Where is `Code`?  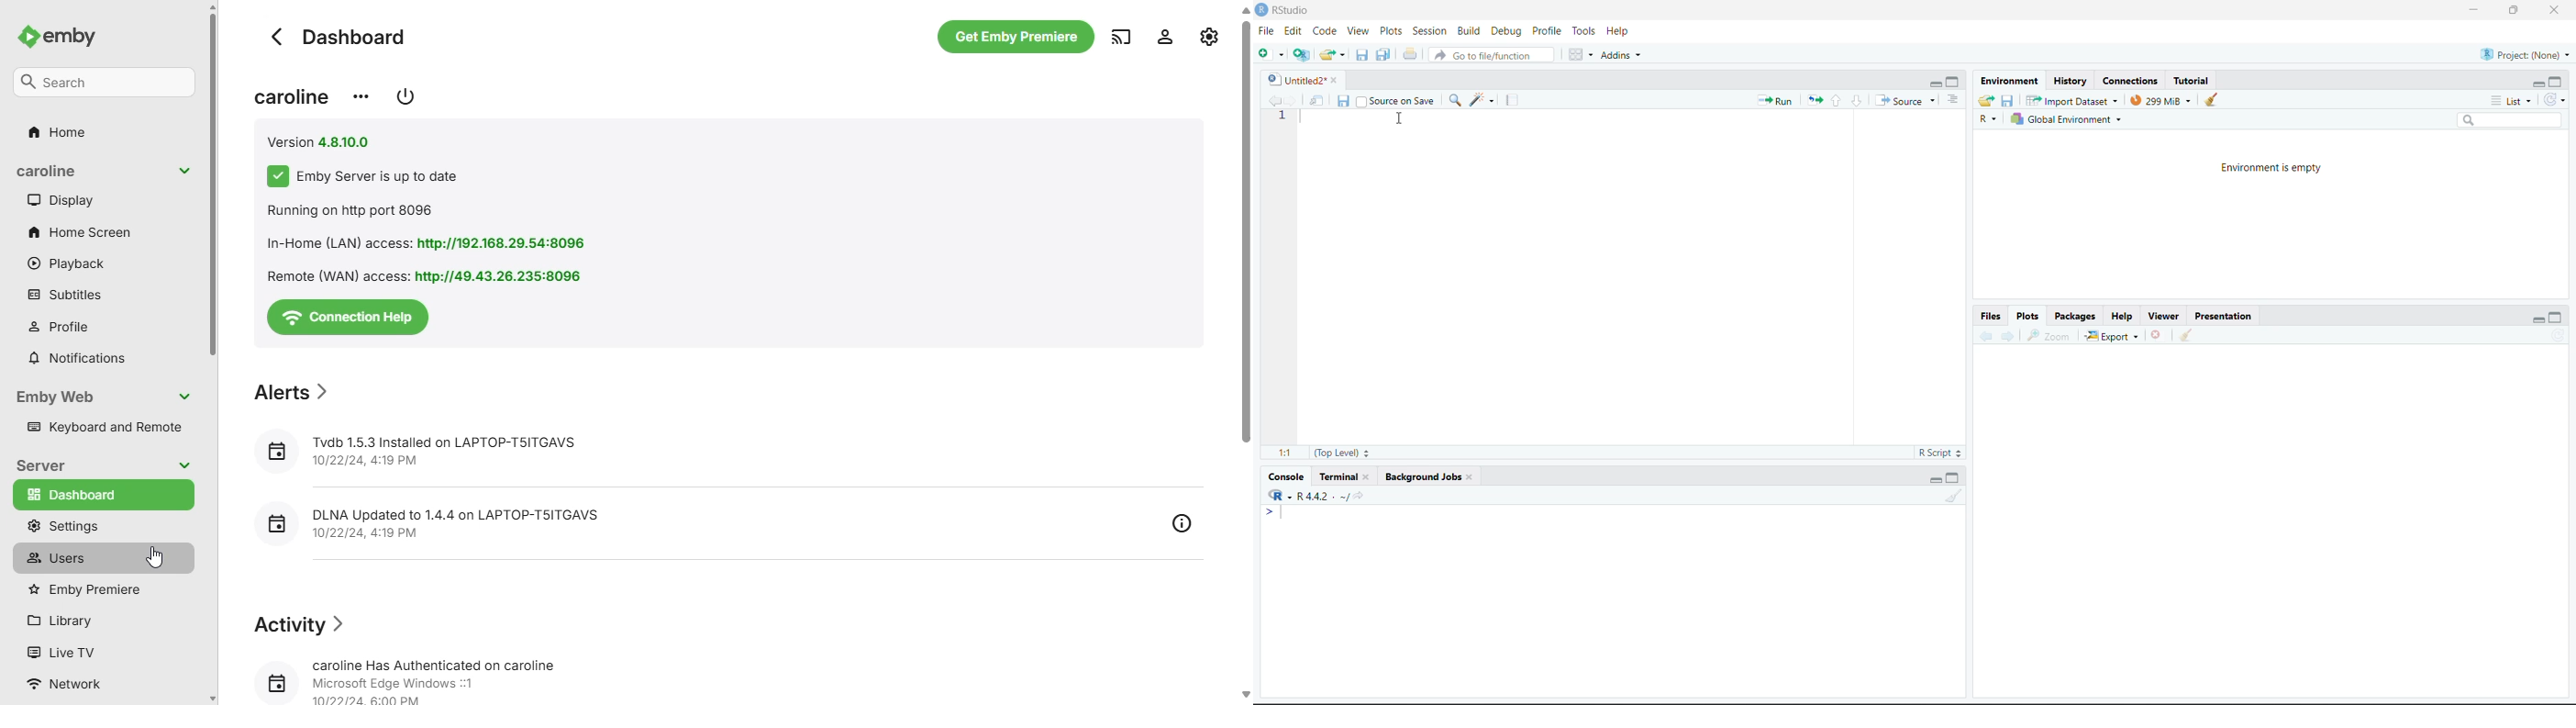 Code is located at coordinates (1325, 32).